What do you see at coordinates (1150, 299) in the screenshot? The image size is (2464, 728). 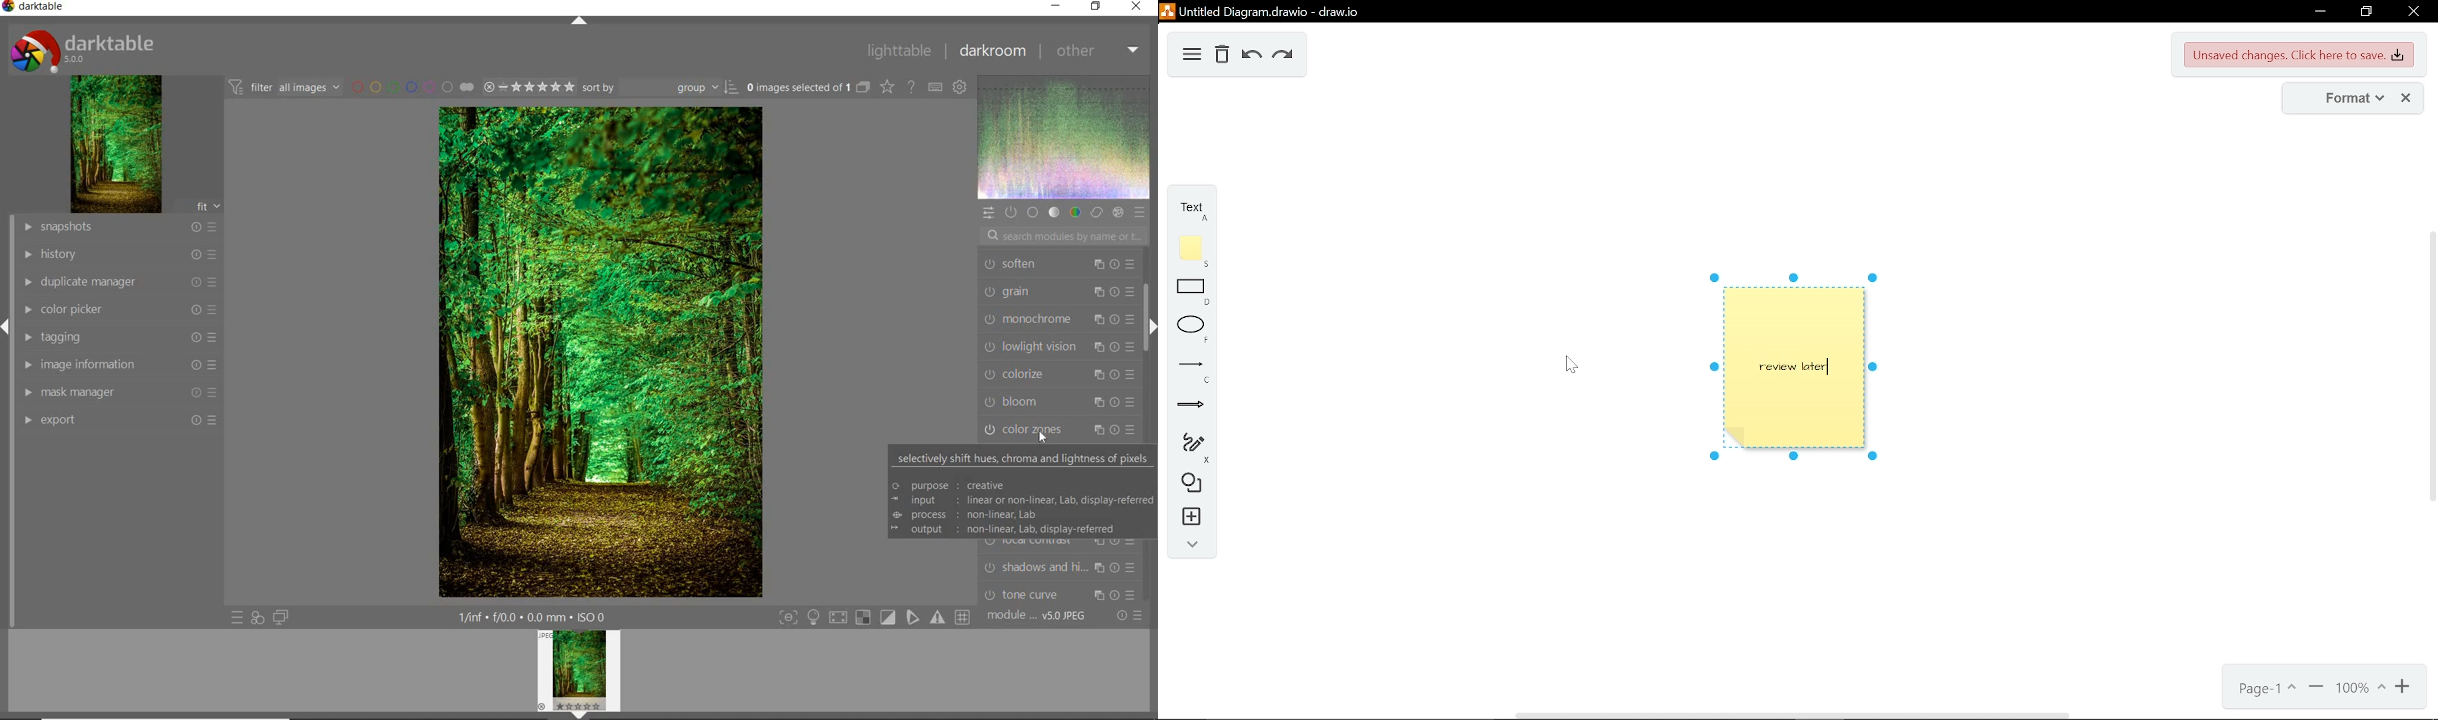 I see `SCROLLBAR` at bounding box center [1150, 299].